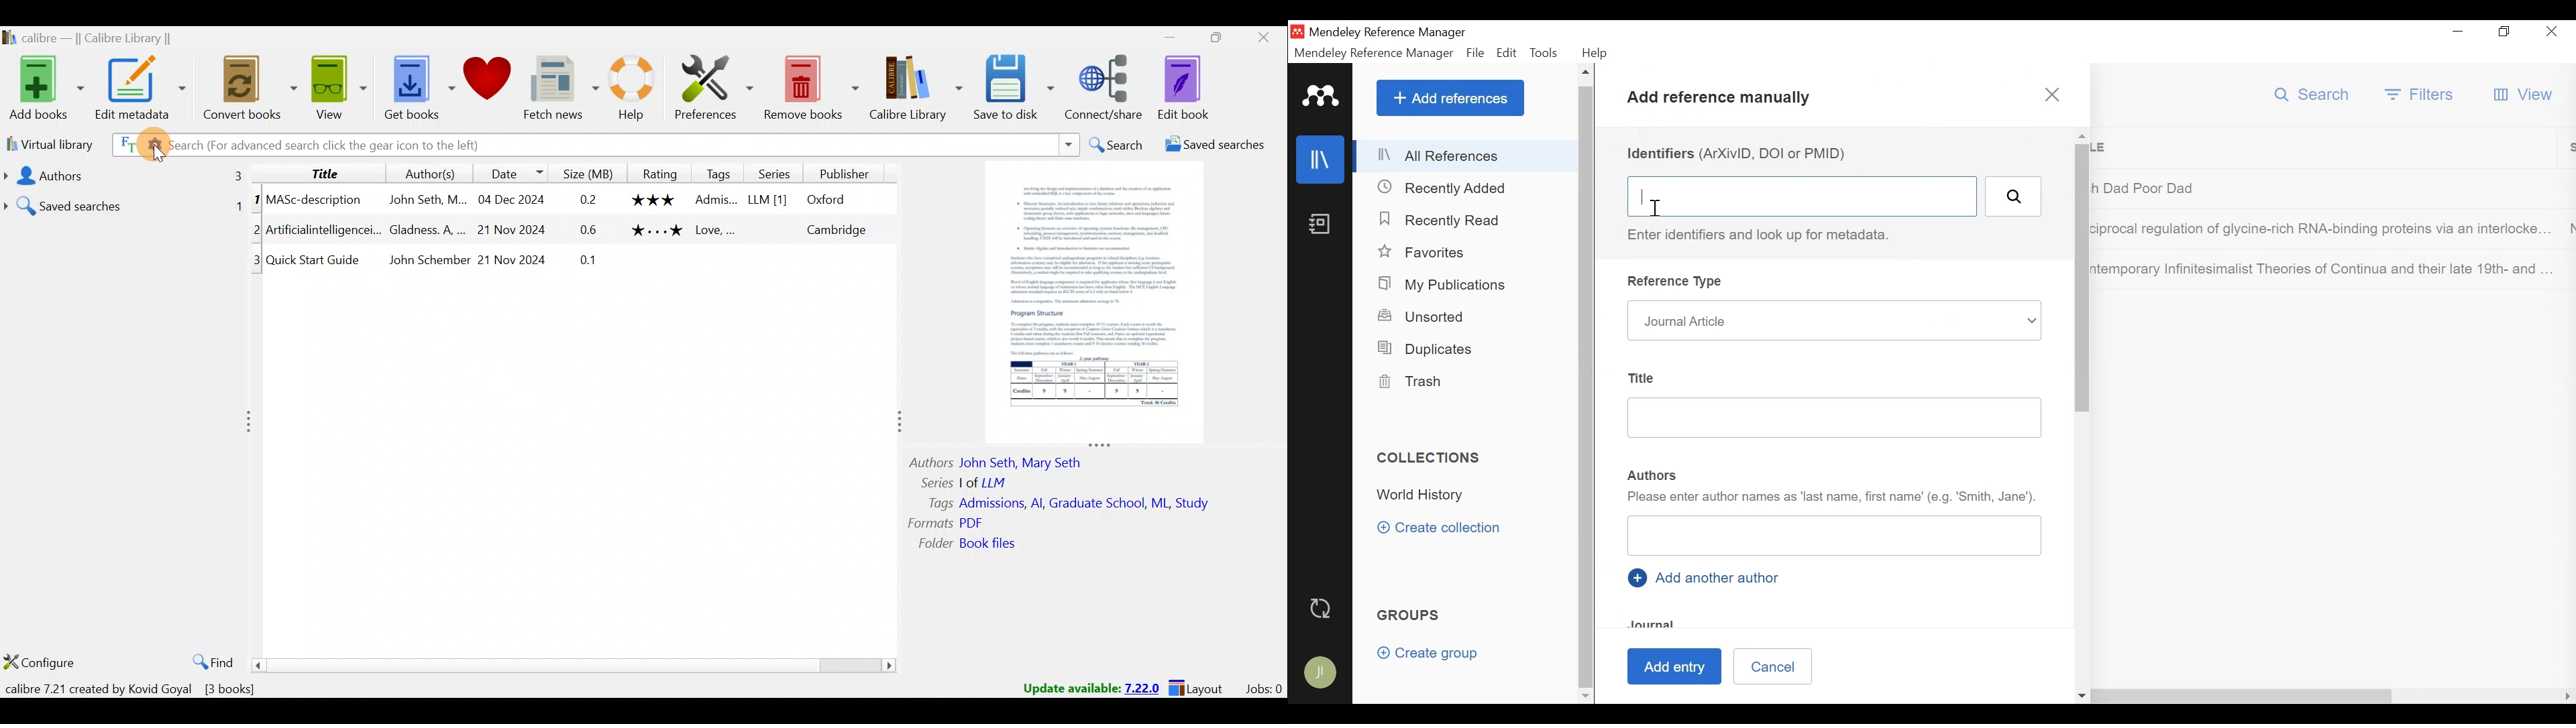 This screenshot has height=728, width=2576. I want to click on Find, so click(209, 660).